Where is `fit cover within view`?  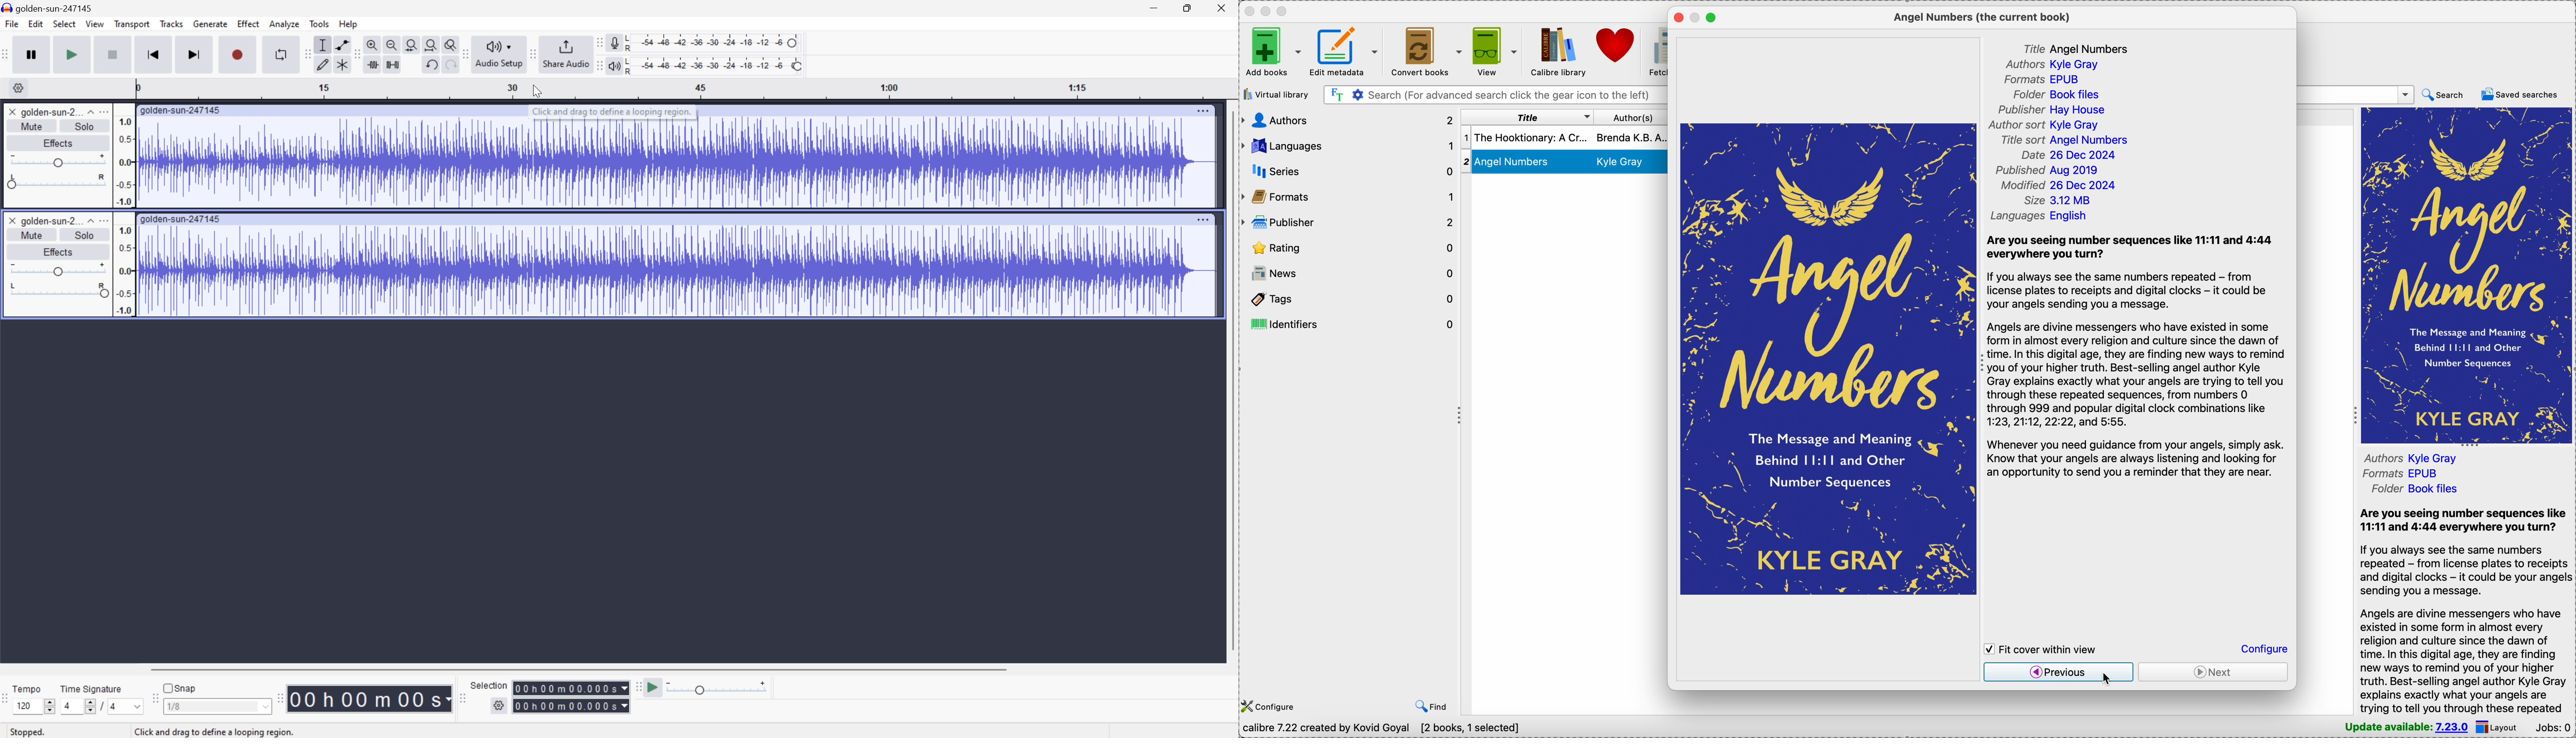 fit cover within view is located at coordinates (2046, 648).